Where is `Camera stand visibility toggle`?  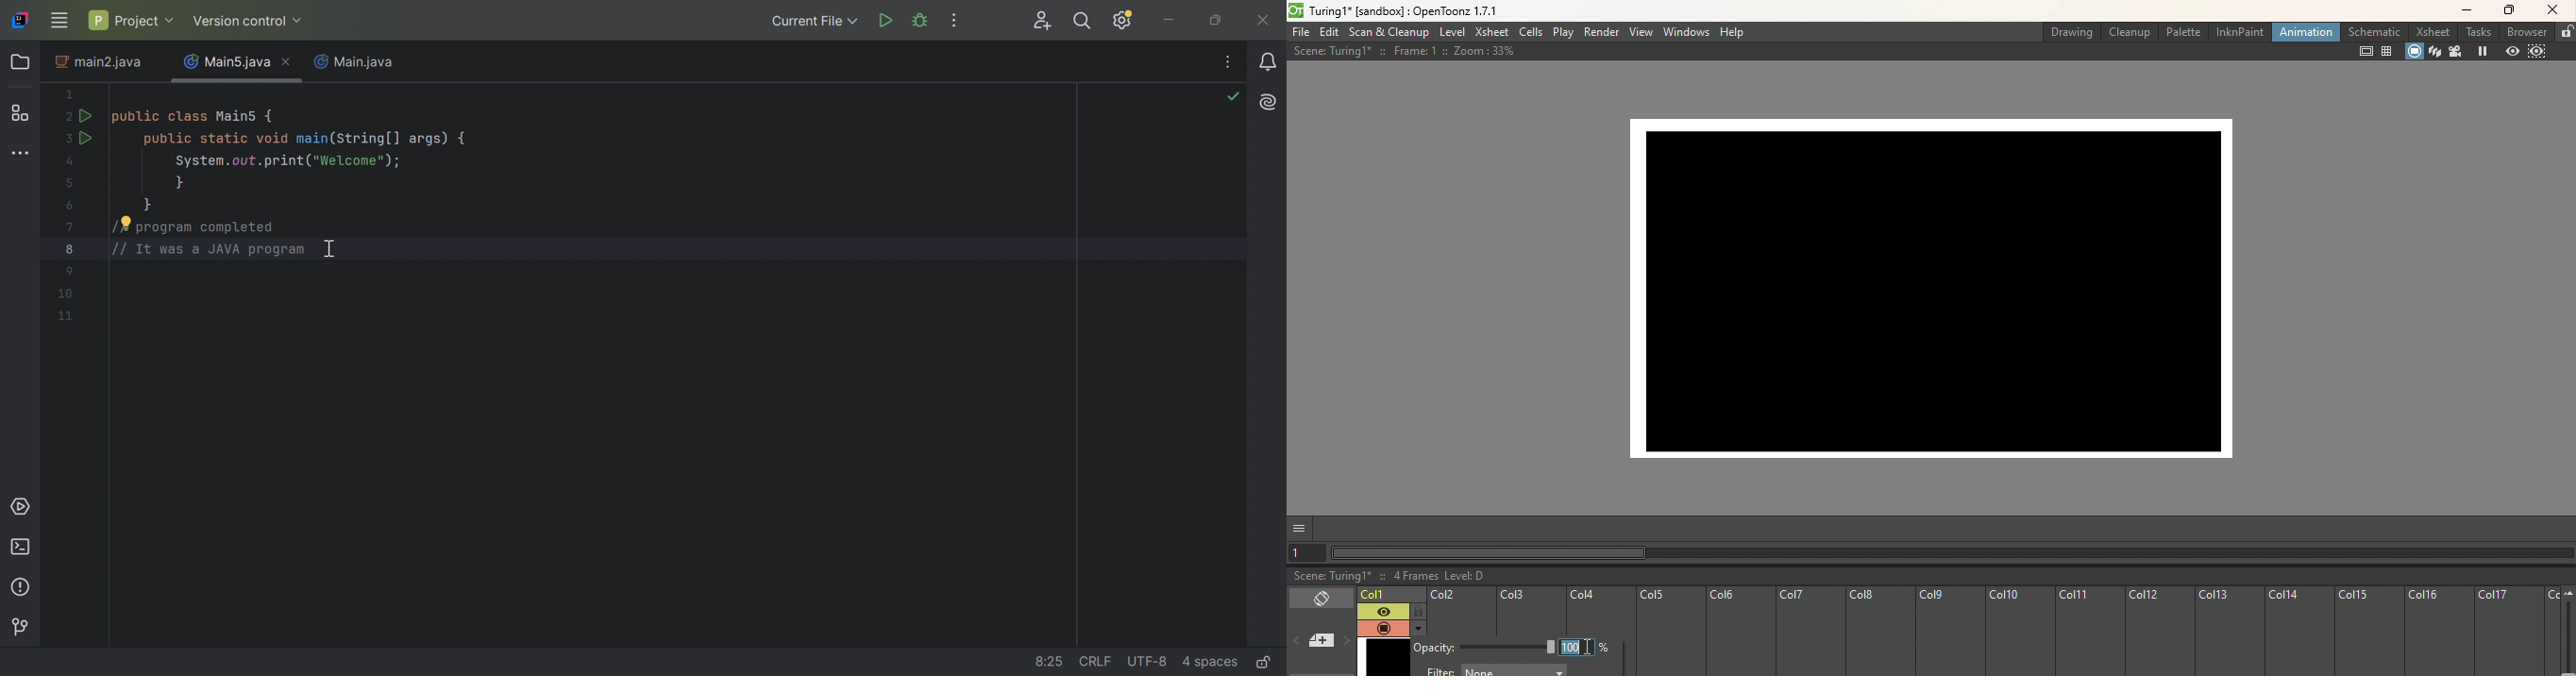
Camera stand visibility toggle is located at coordinates (1382, 628).